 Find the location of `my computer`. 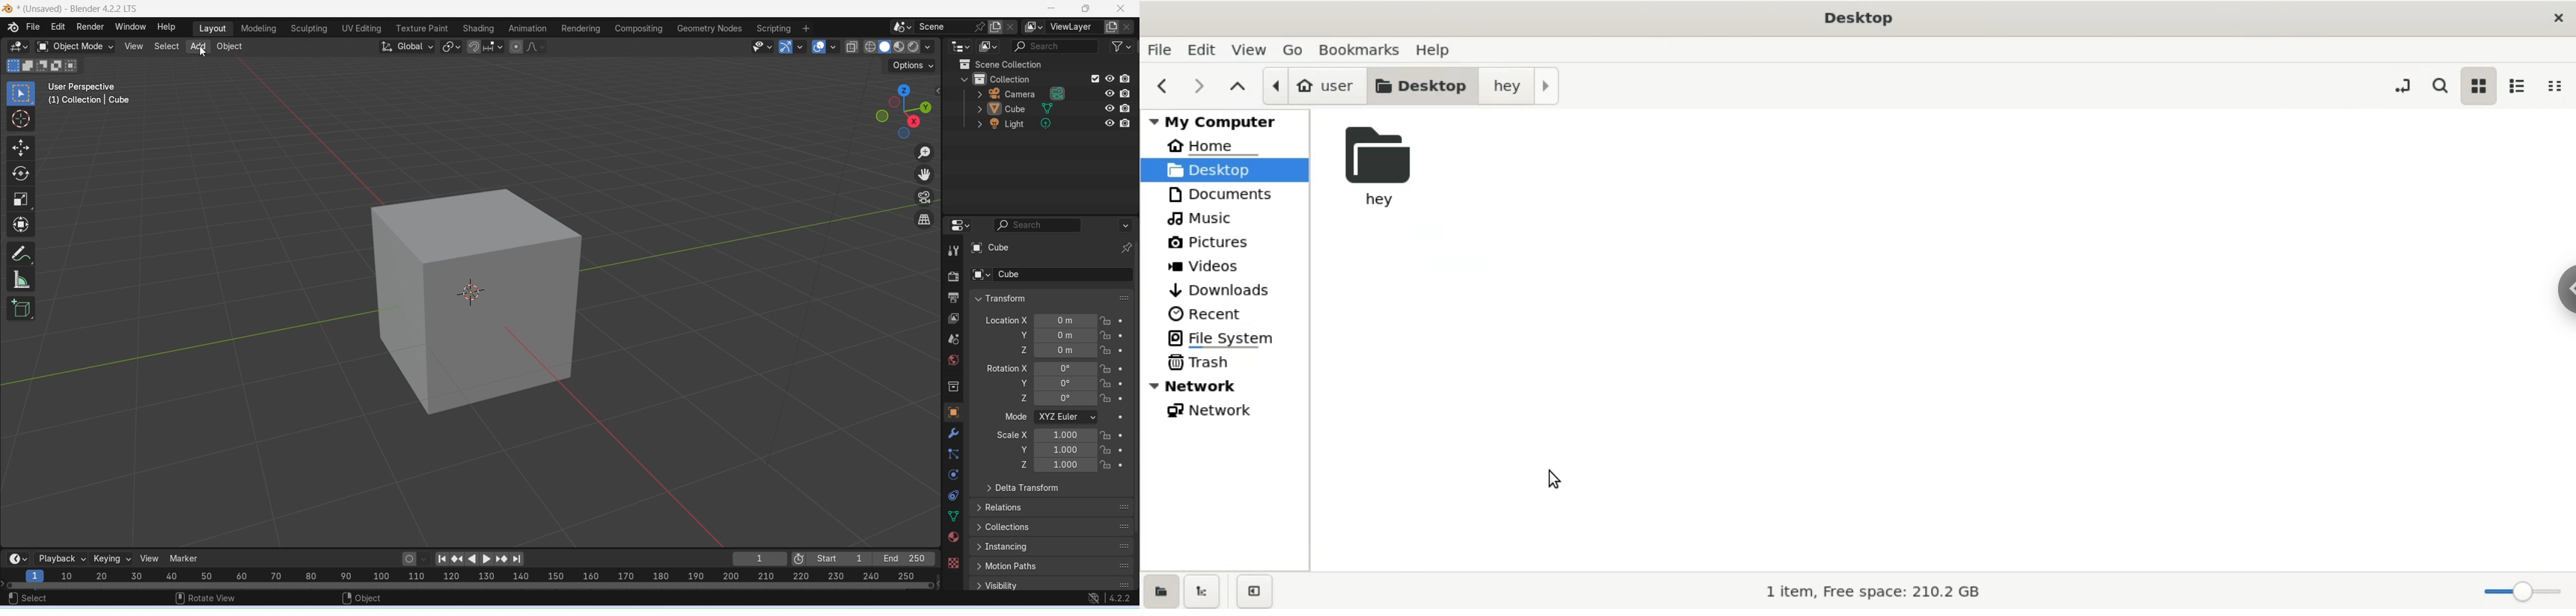

my computer is located at coordinates (1226, 122).